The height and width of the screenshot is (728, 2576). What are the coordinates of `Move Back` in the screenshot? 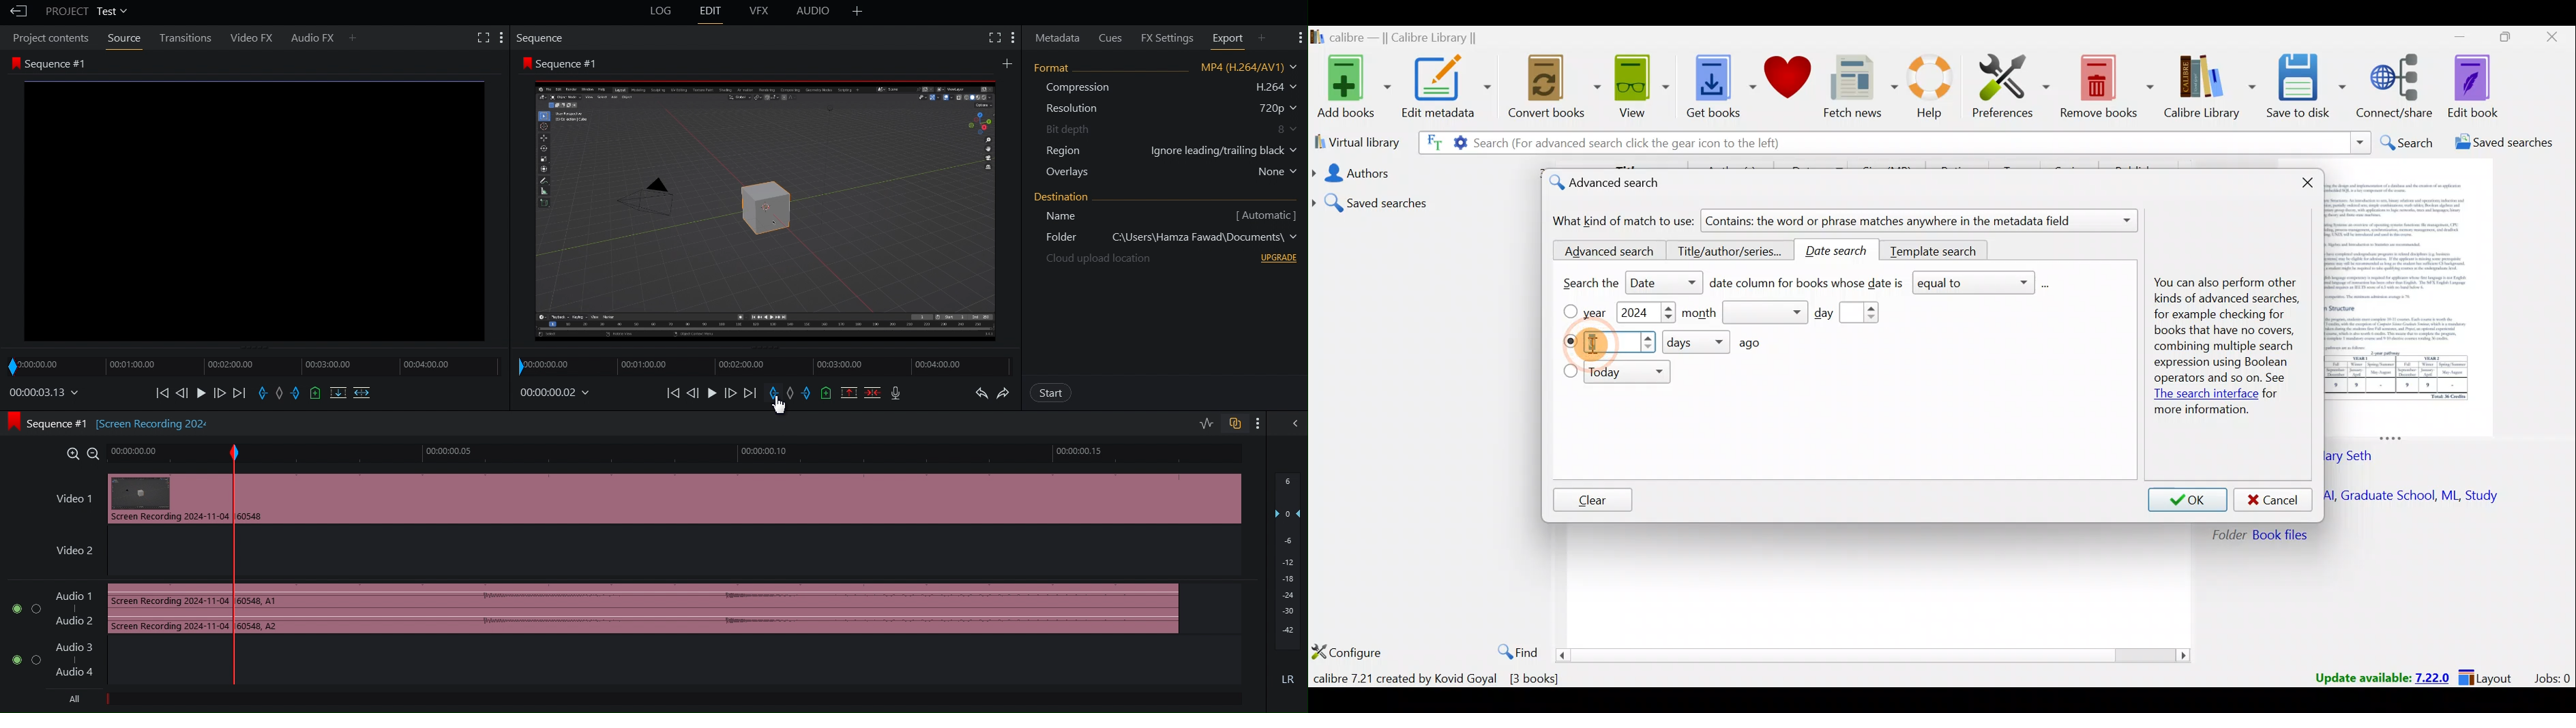 It's located at (694, 393).